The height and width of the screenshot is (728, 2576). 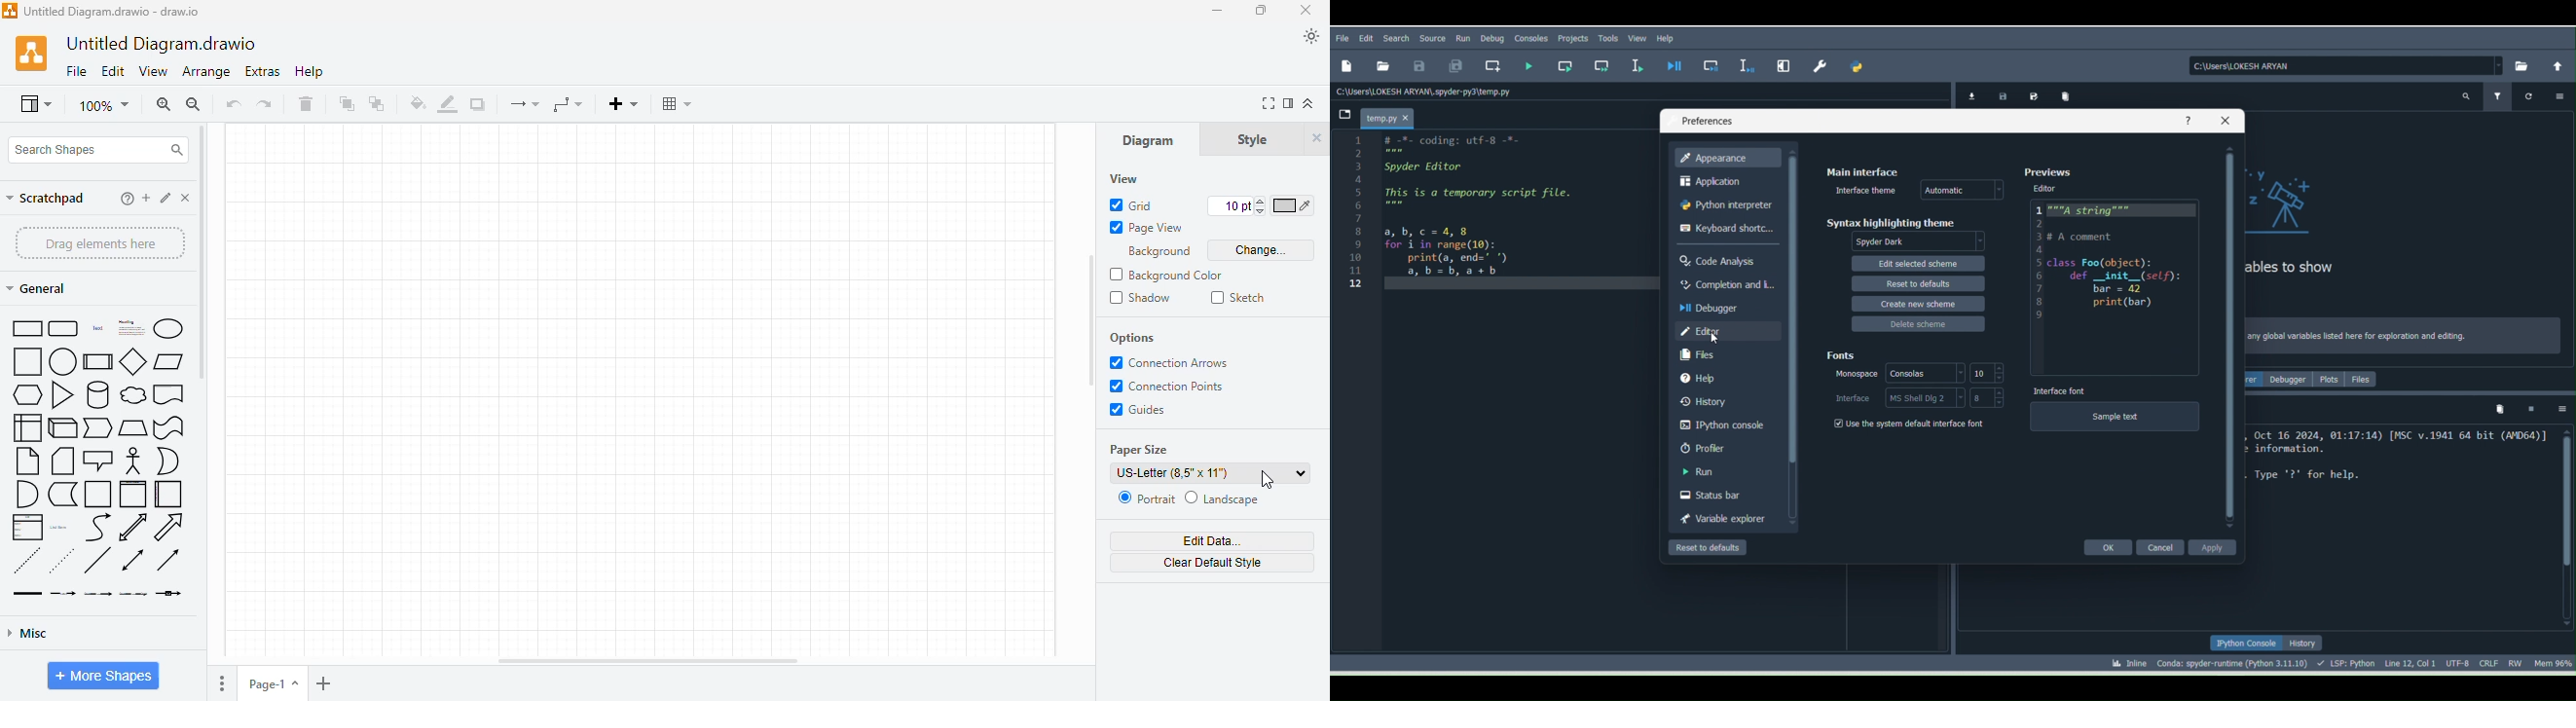 What do you see at coordinates (99, 527) in the screenshot?
I see `curve` at bounding box center [99, 527].